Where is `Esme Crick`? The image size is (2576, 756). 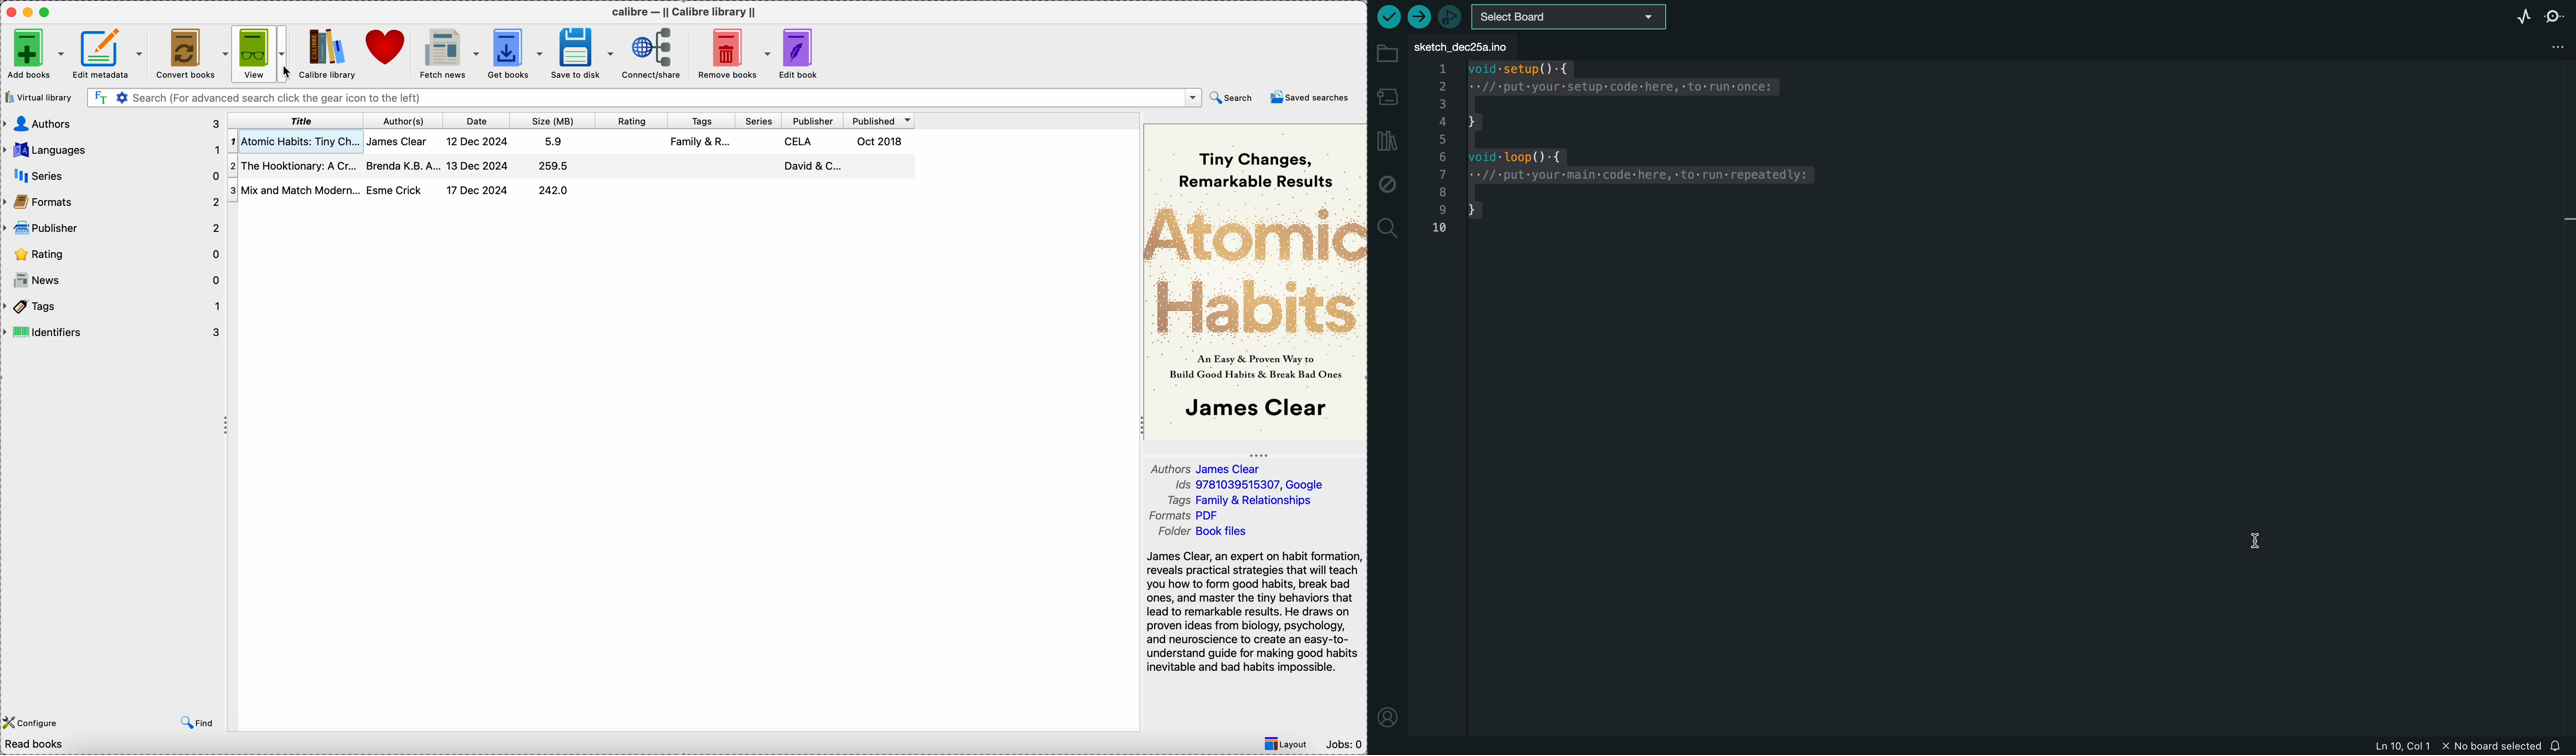 Esme Crick is located at coordinates (395, 189).